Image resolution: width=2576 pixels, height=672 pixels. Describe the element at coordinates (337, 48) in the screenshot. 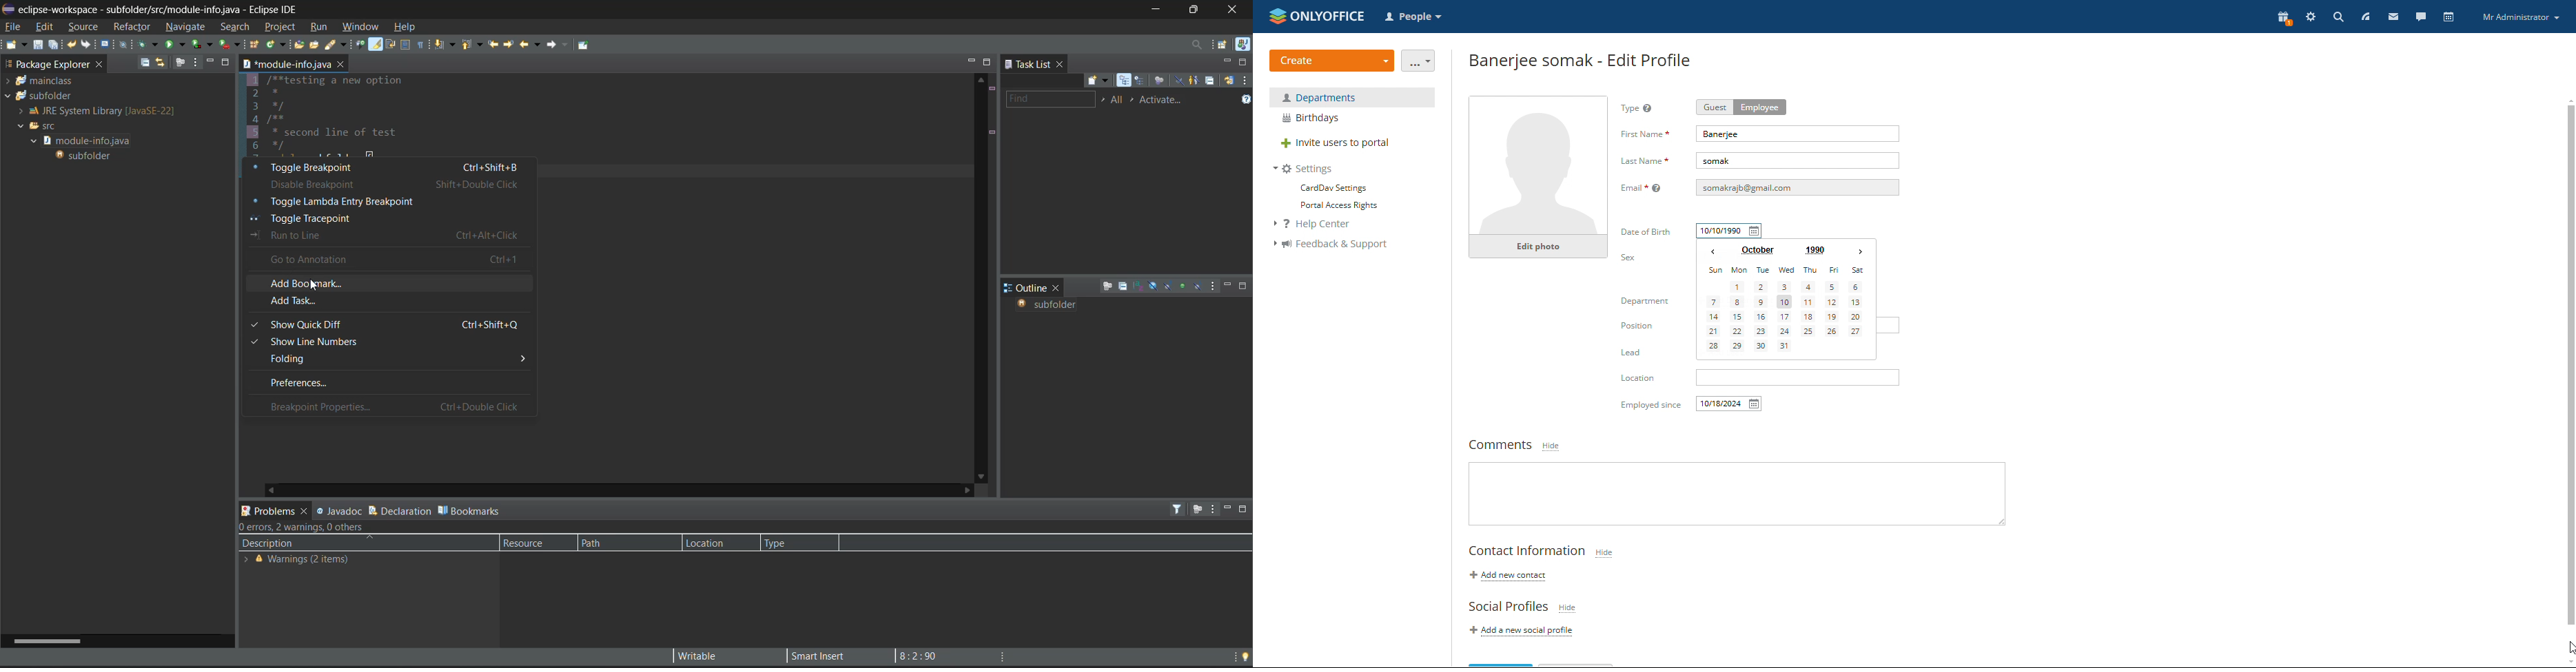

I see `search` at that location.